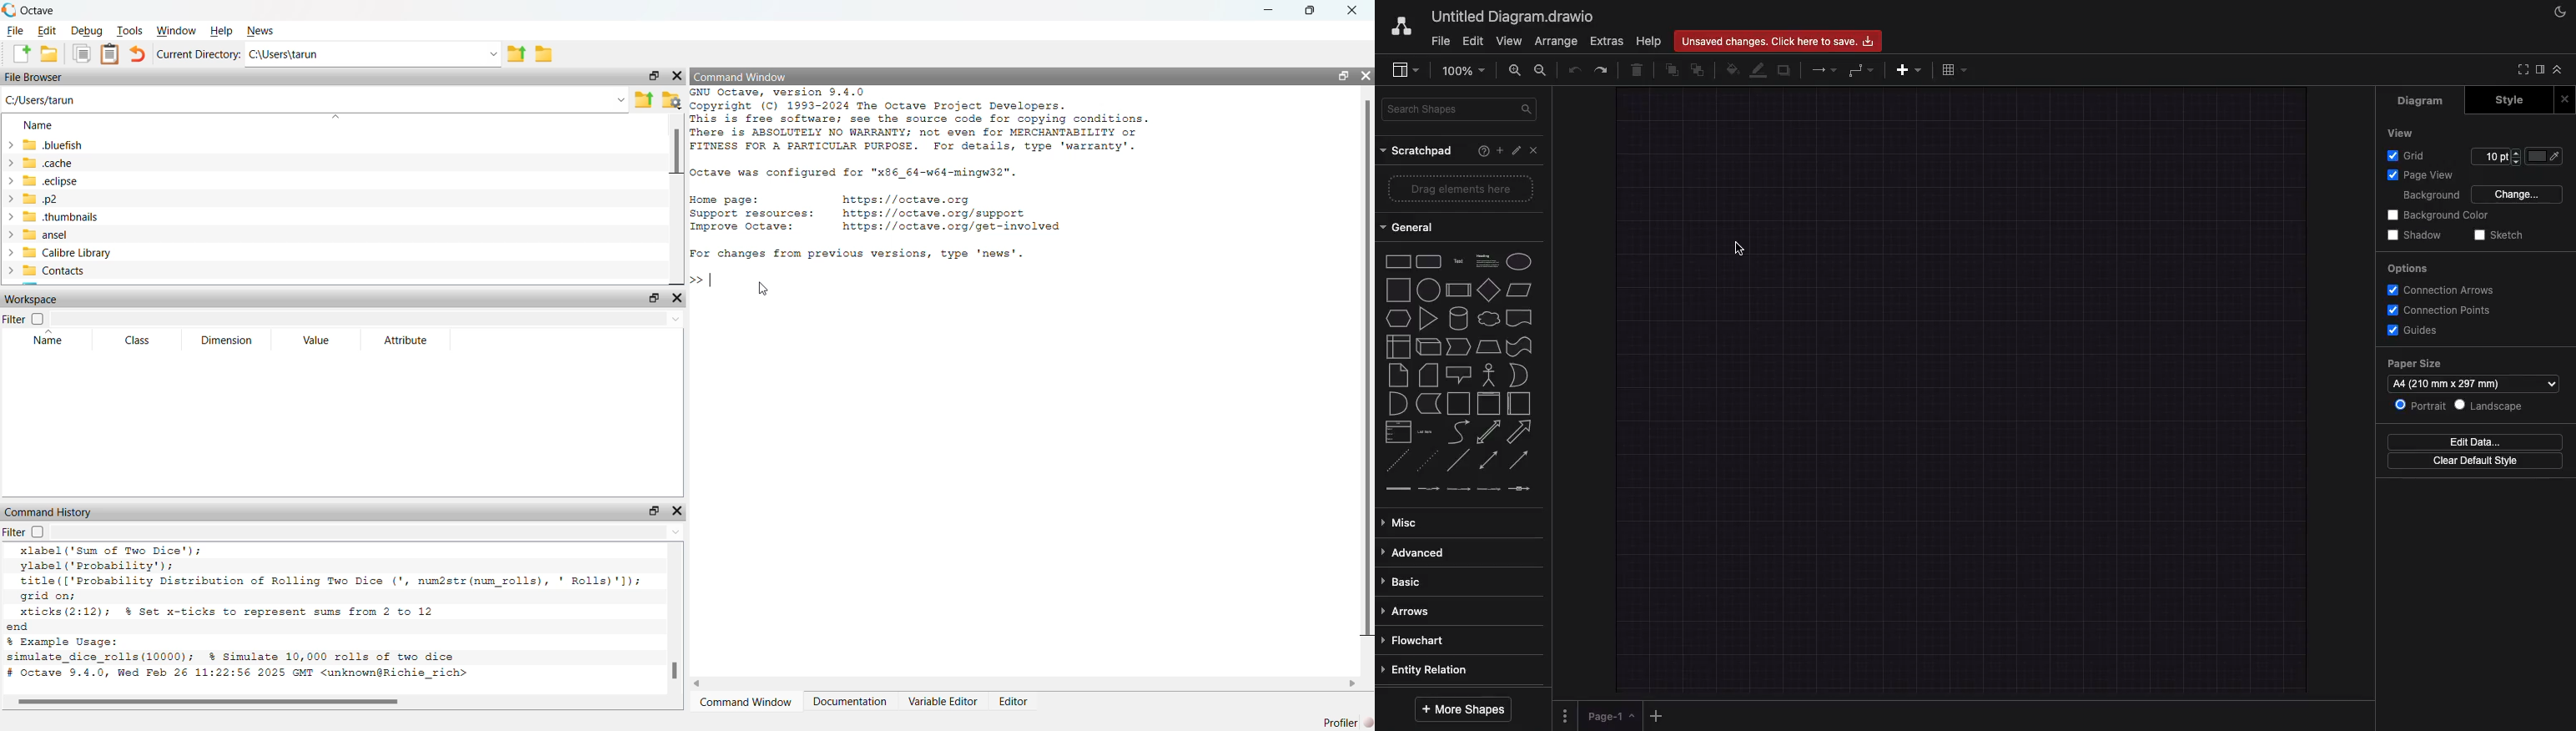  Describe the element at coordinates (1635, 68) in the screenshot. I see `Trash` at that location.